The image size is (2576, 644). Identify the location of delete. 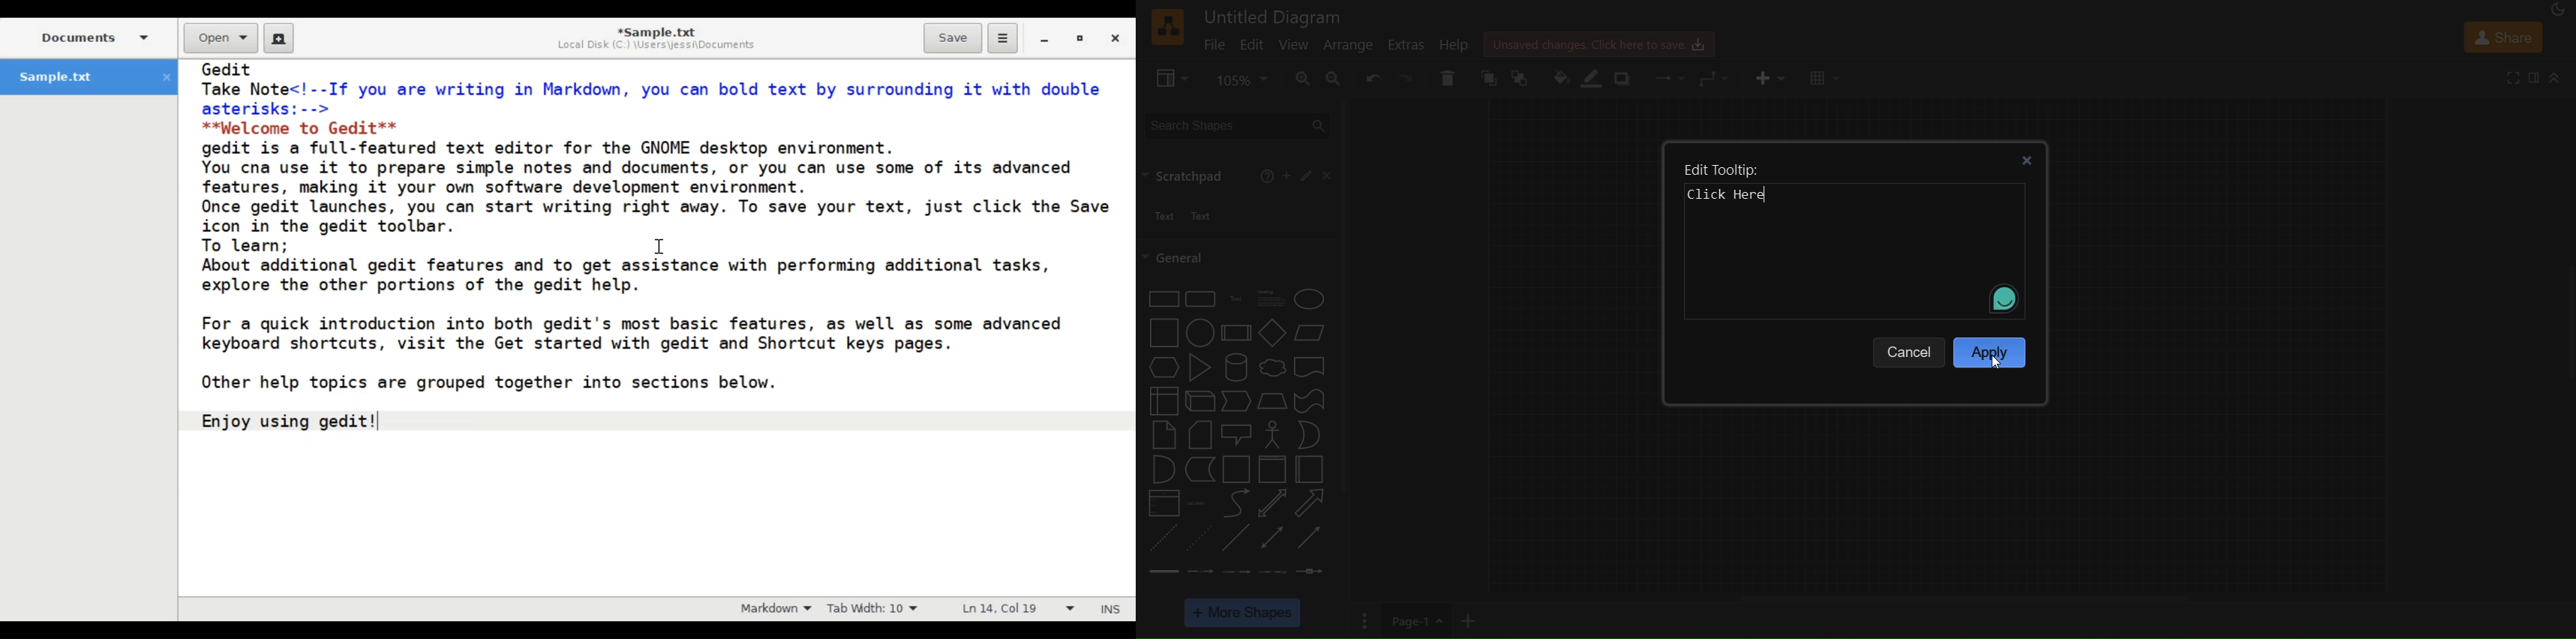
(1449, 76).